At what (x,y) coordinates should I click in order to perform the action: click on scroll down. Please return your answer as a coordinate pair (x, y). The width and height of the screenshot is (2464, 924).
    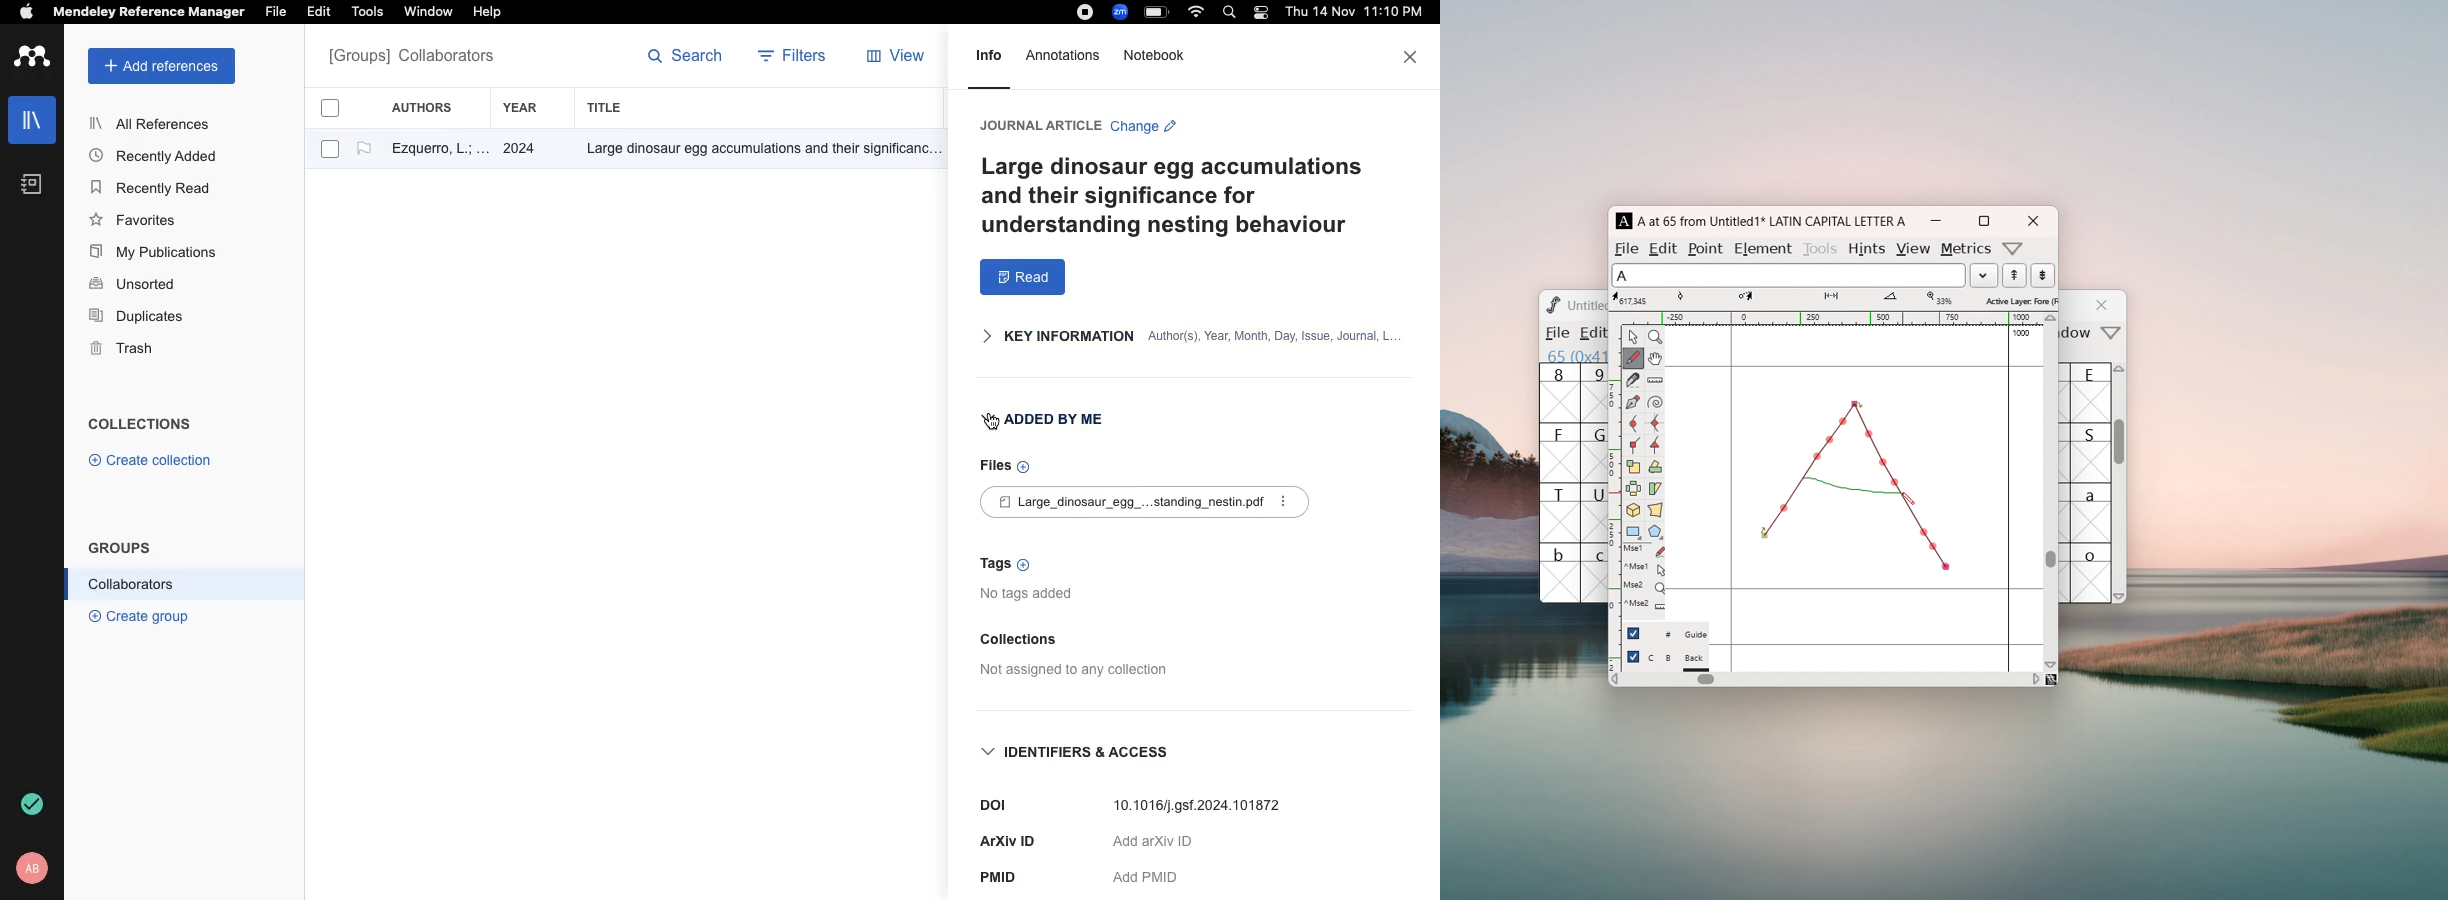
    Looking at the image, I should click on (2120, 596).